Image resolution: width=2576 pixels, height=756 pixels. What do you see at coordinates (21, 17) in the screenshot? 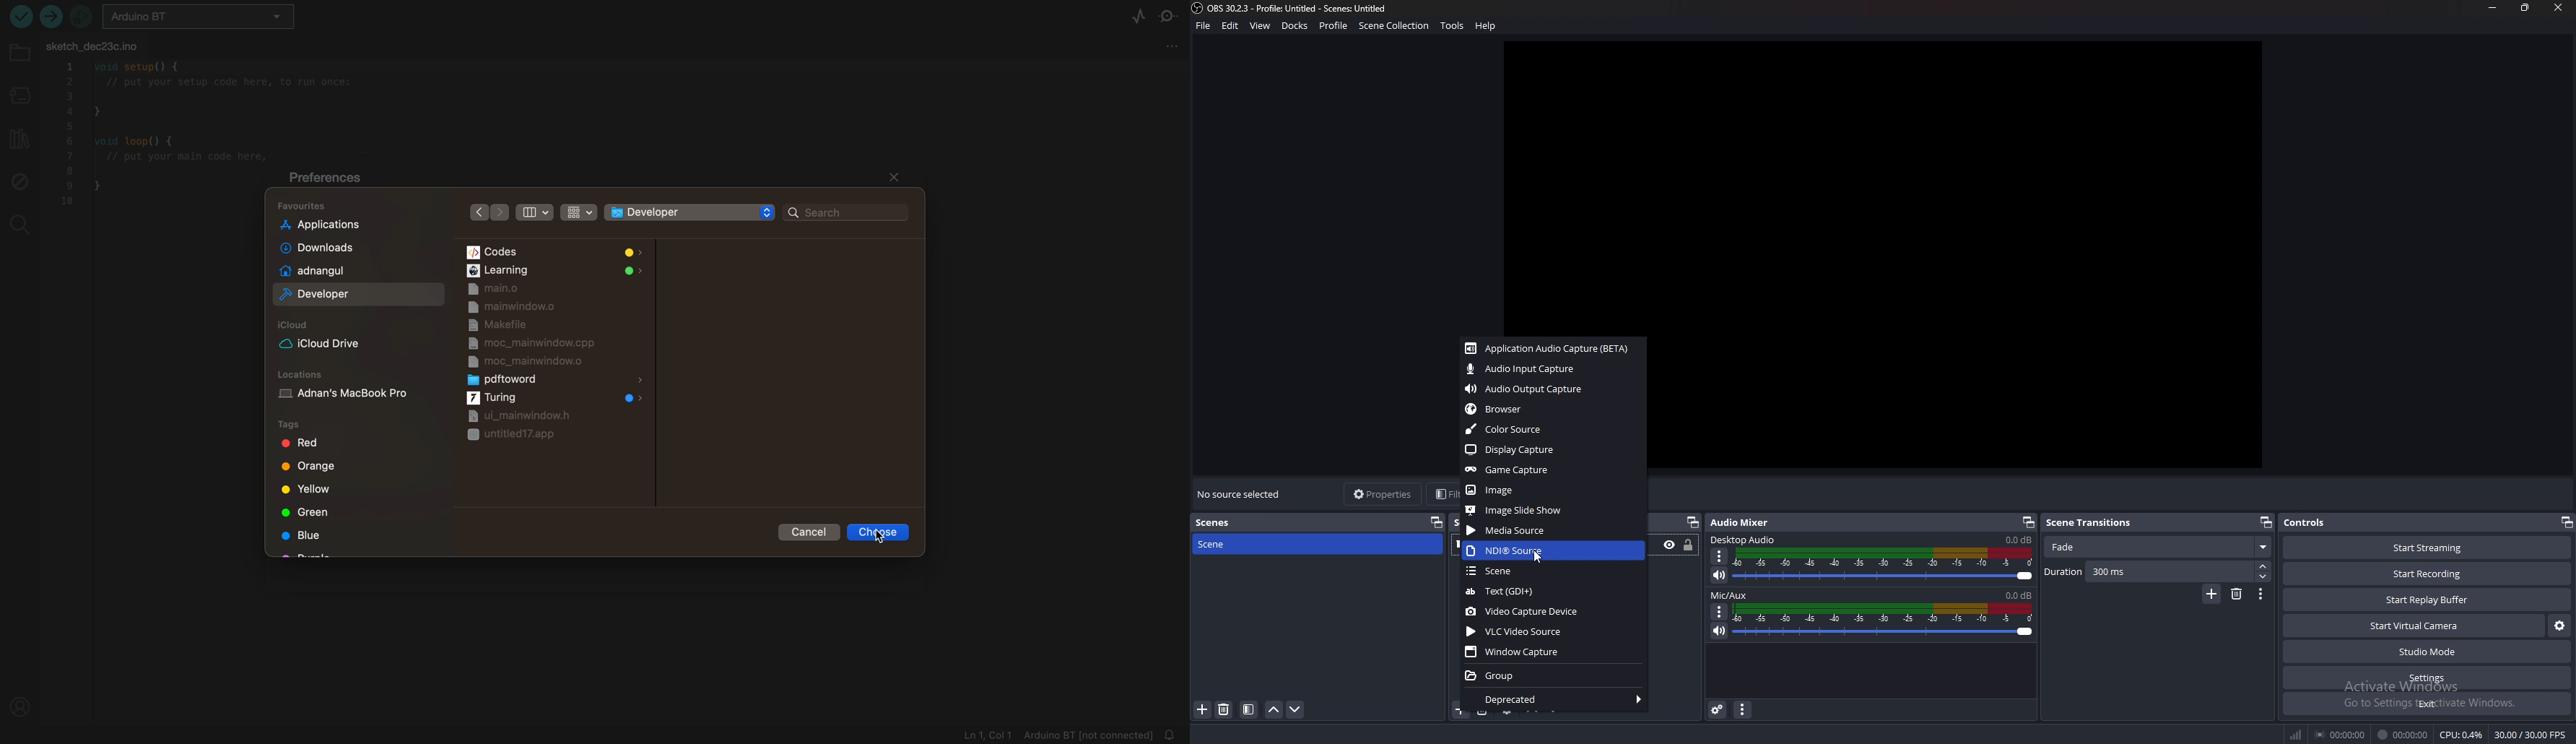
I see `run` at bounding box center [21, 17].